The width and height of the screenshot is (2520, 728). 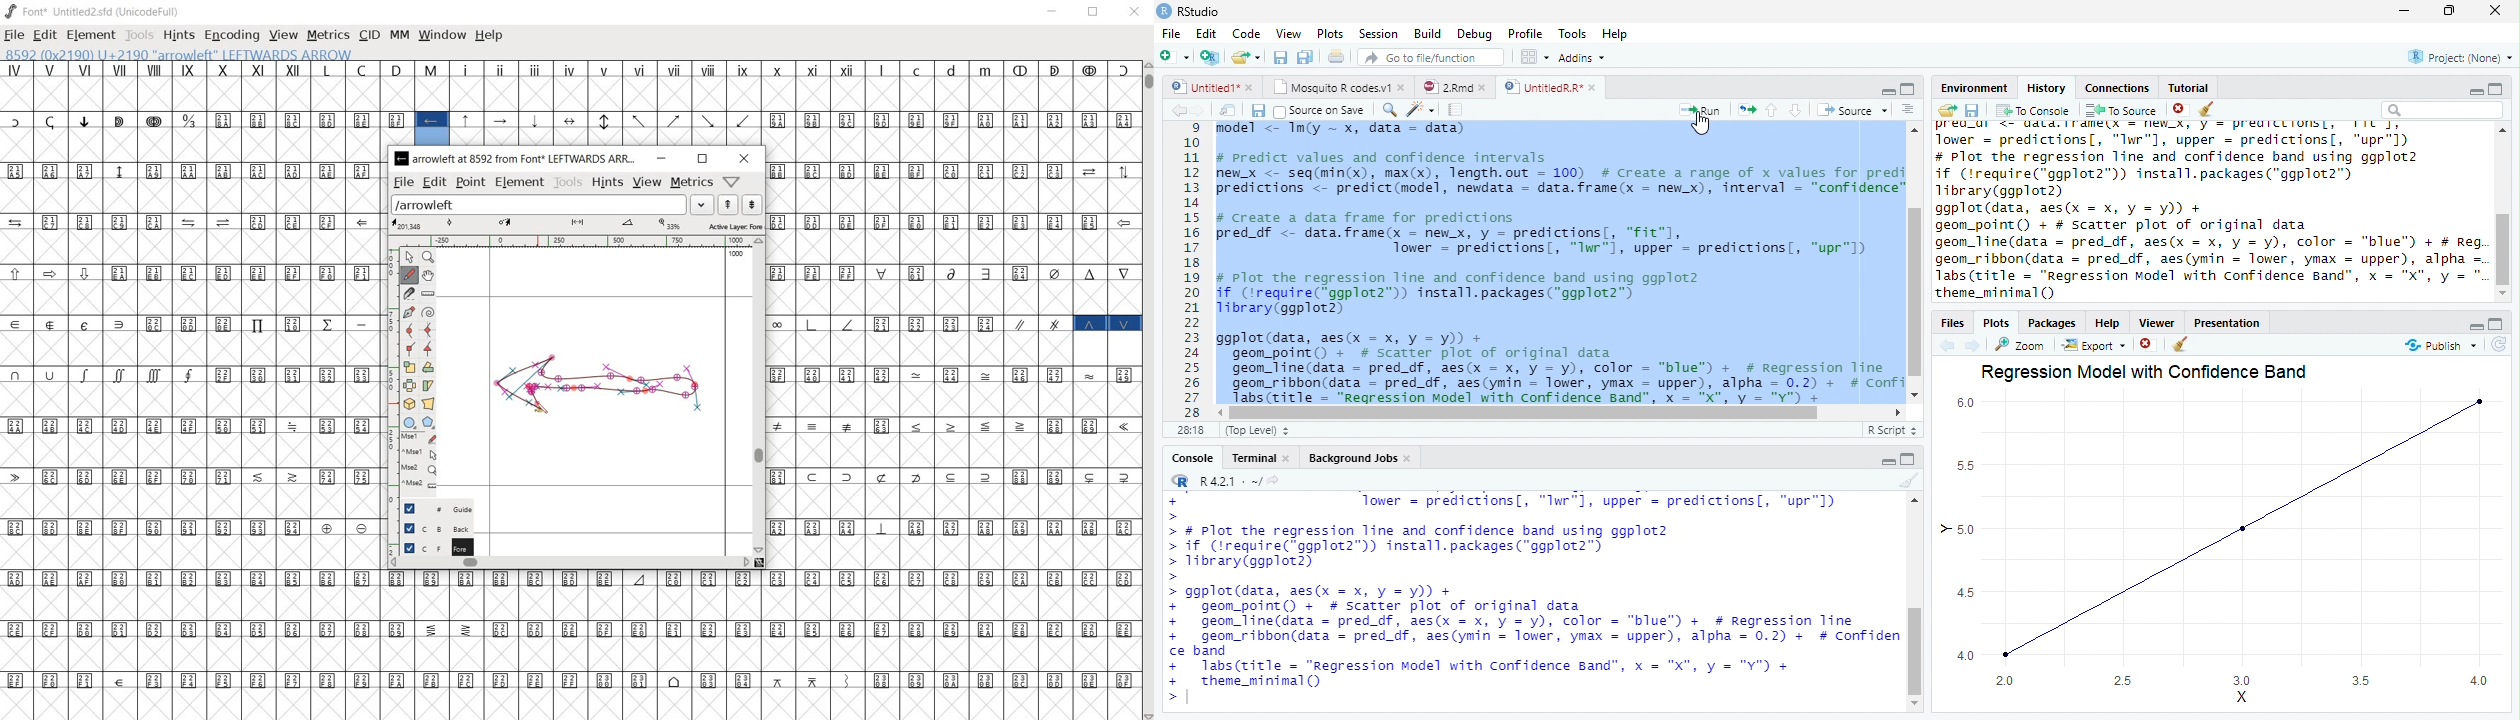 I want to click on scrollbar, so click(x=1147, y=390).